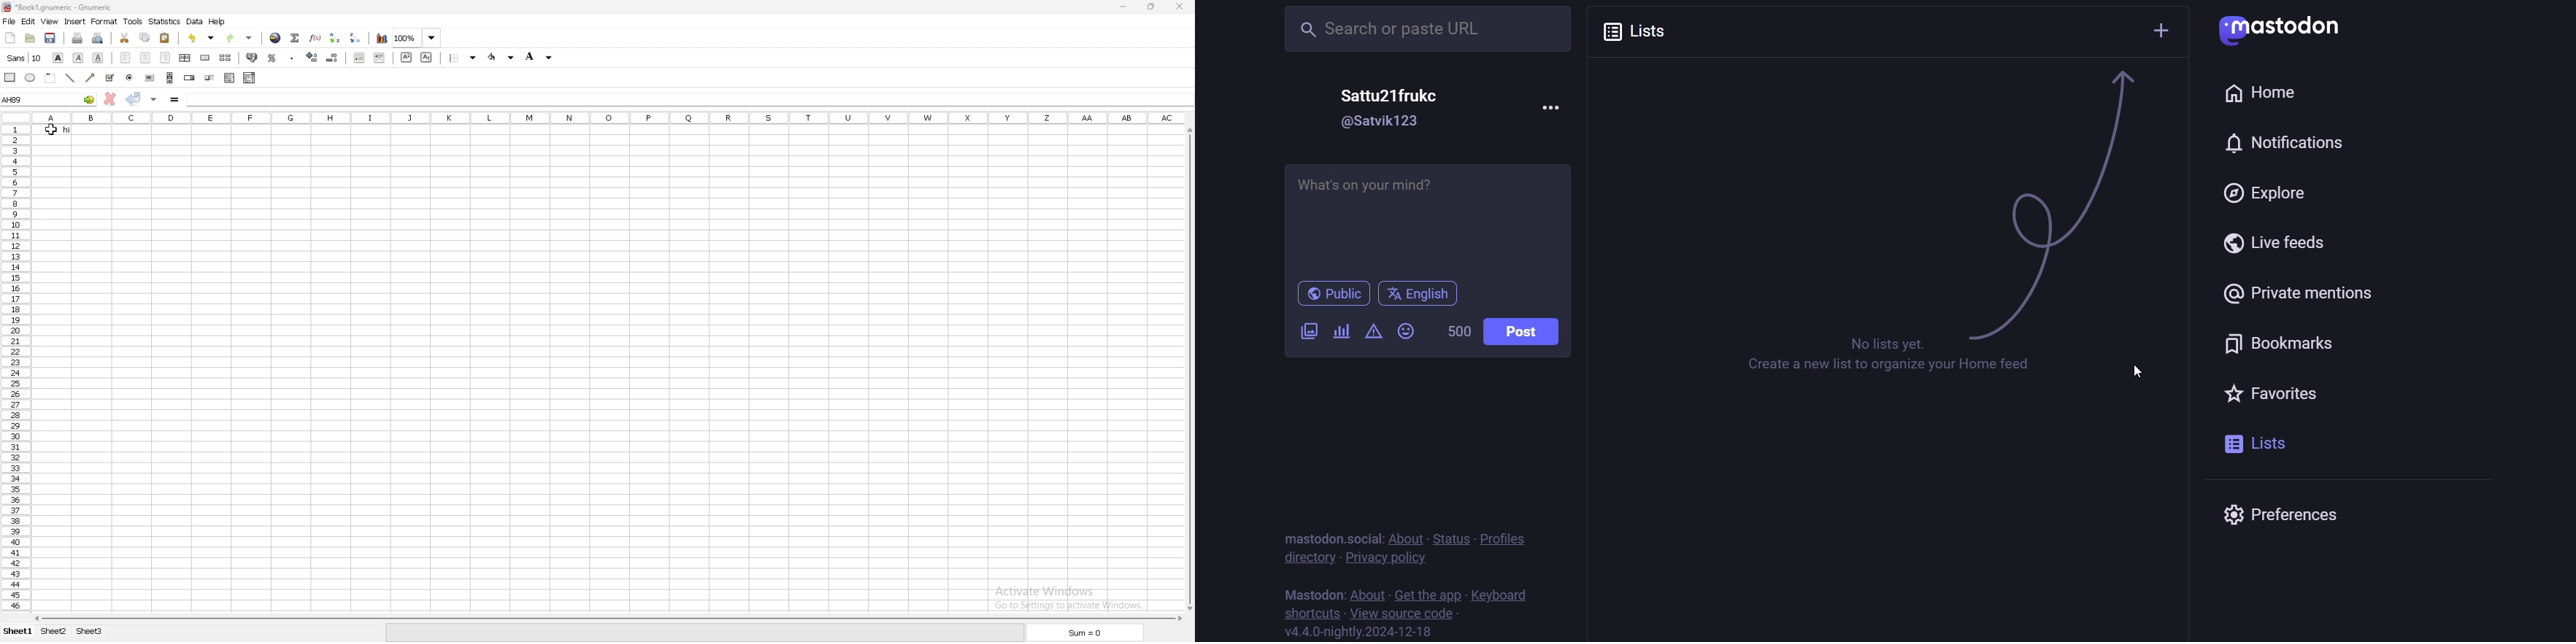 The height and width of the screenshot is (644, 2576). Describe the element at coordinates (165, 37) in the screenshot. I see `paste` at that location.